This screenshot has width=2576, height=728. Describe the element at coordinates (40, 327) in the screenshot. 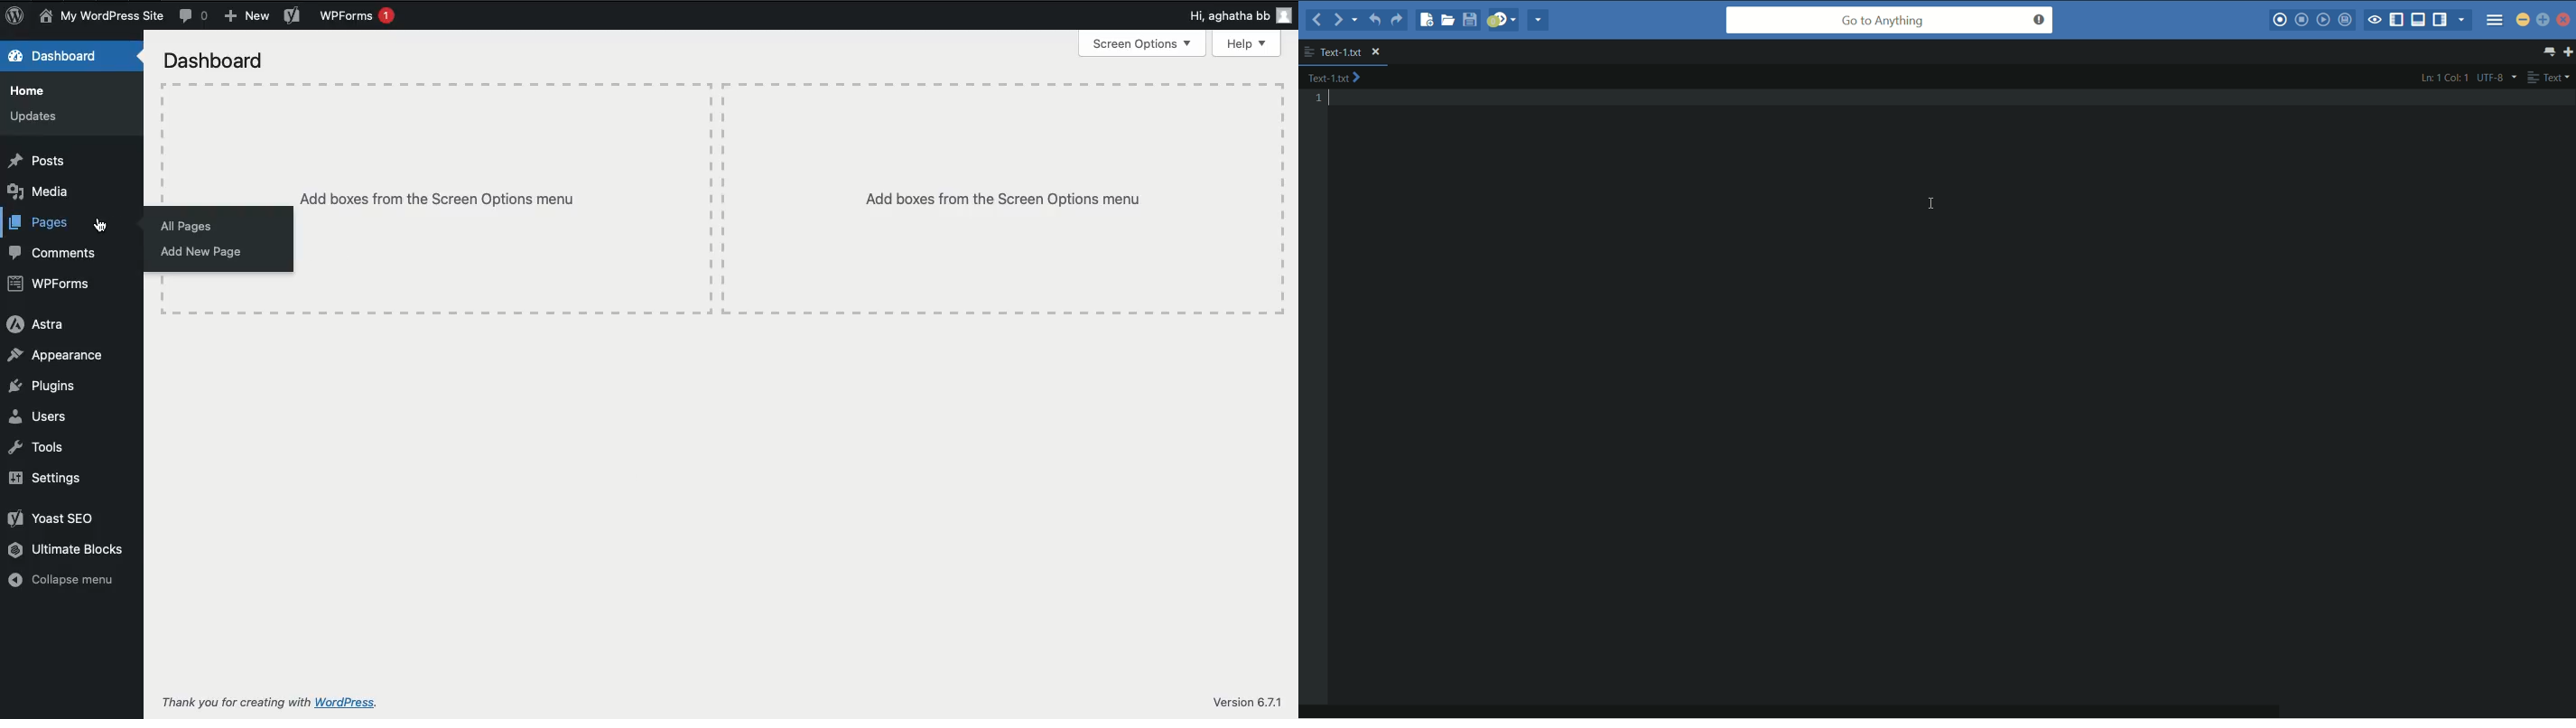

I see `Astra` at that location.